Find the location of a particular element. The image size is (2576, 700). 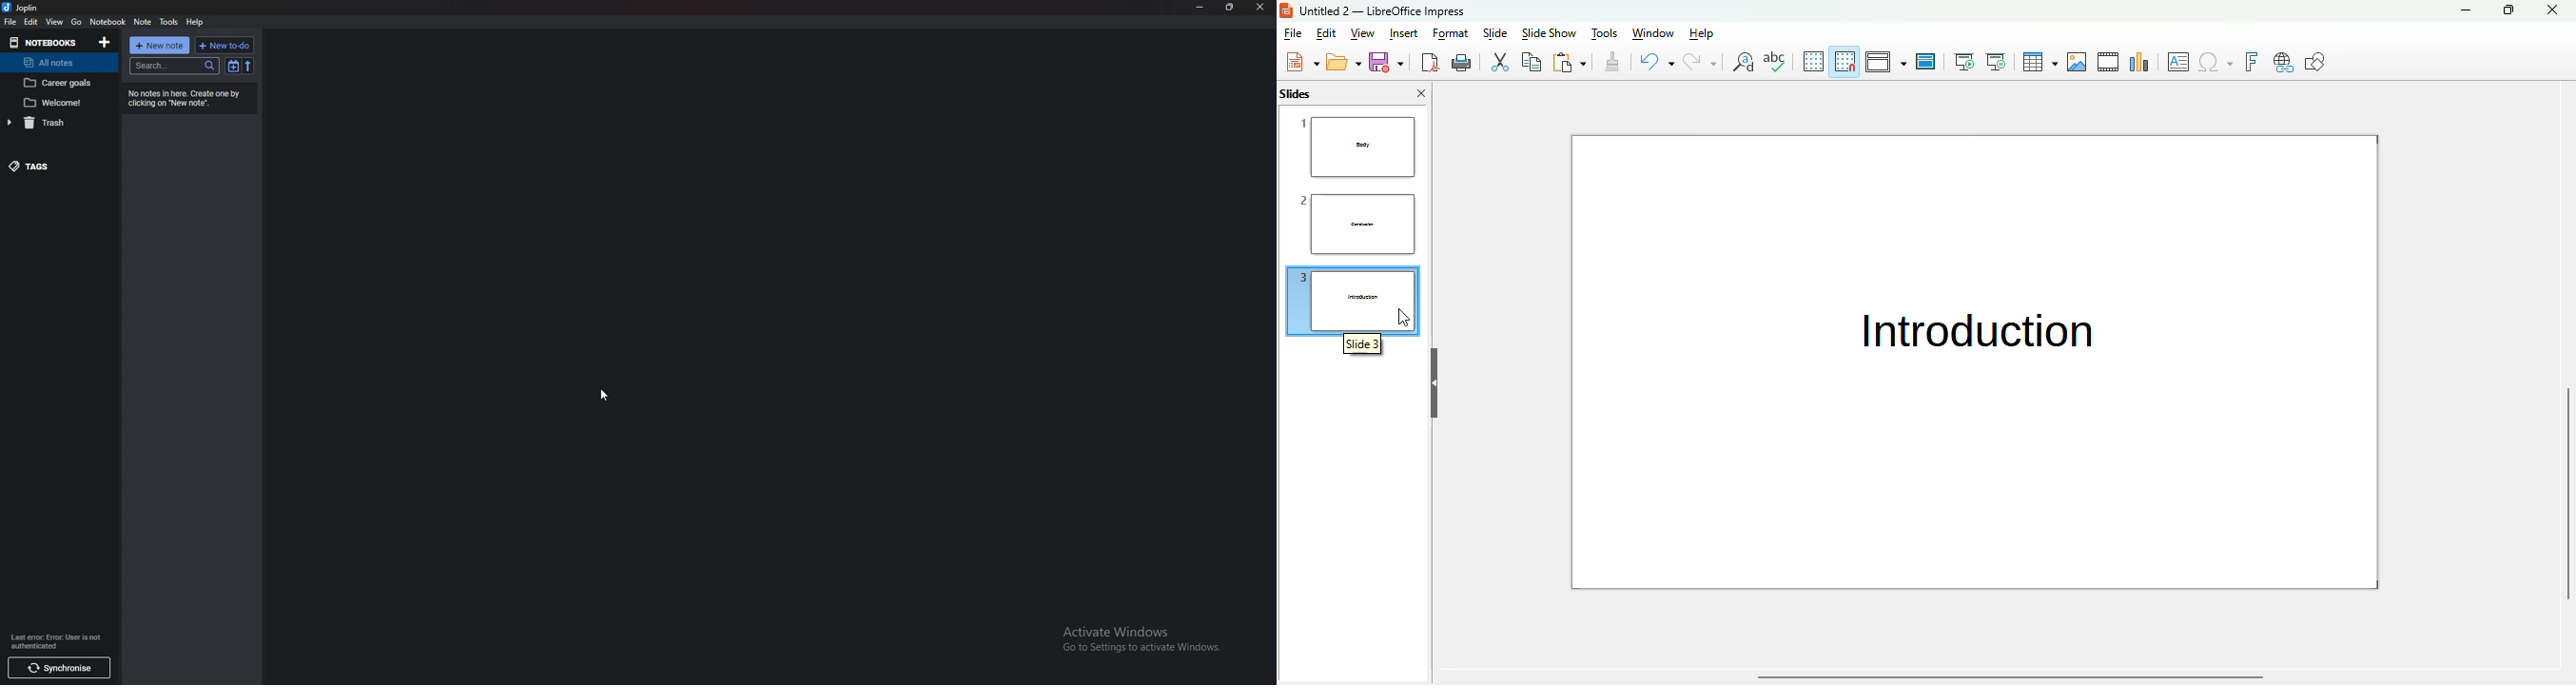

redo is located at coordinates (1700, 61).